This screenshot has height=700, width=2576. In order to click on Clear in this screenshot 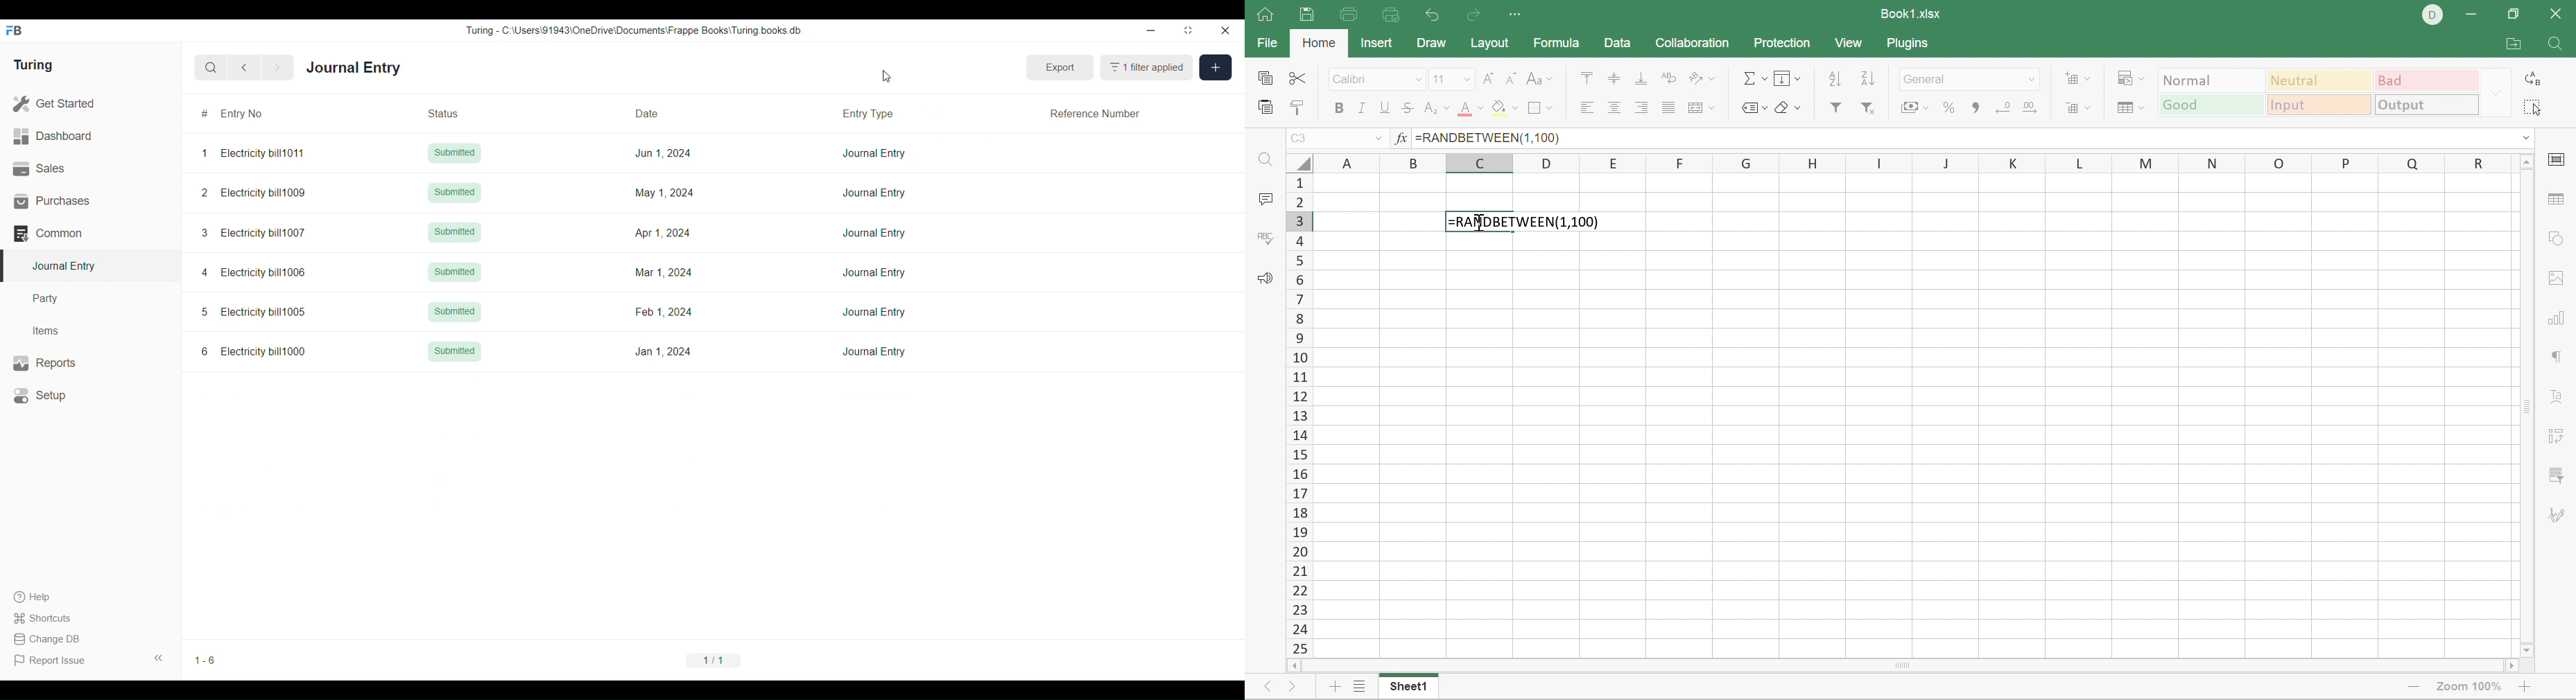, I will do `click(1786, 108)`.